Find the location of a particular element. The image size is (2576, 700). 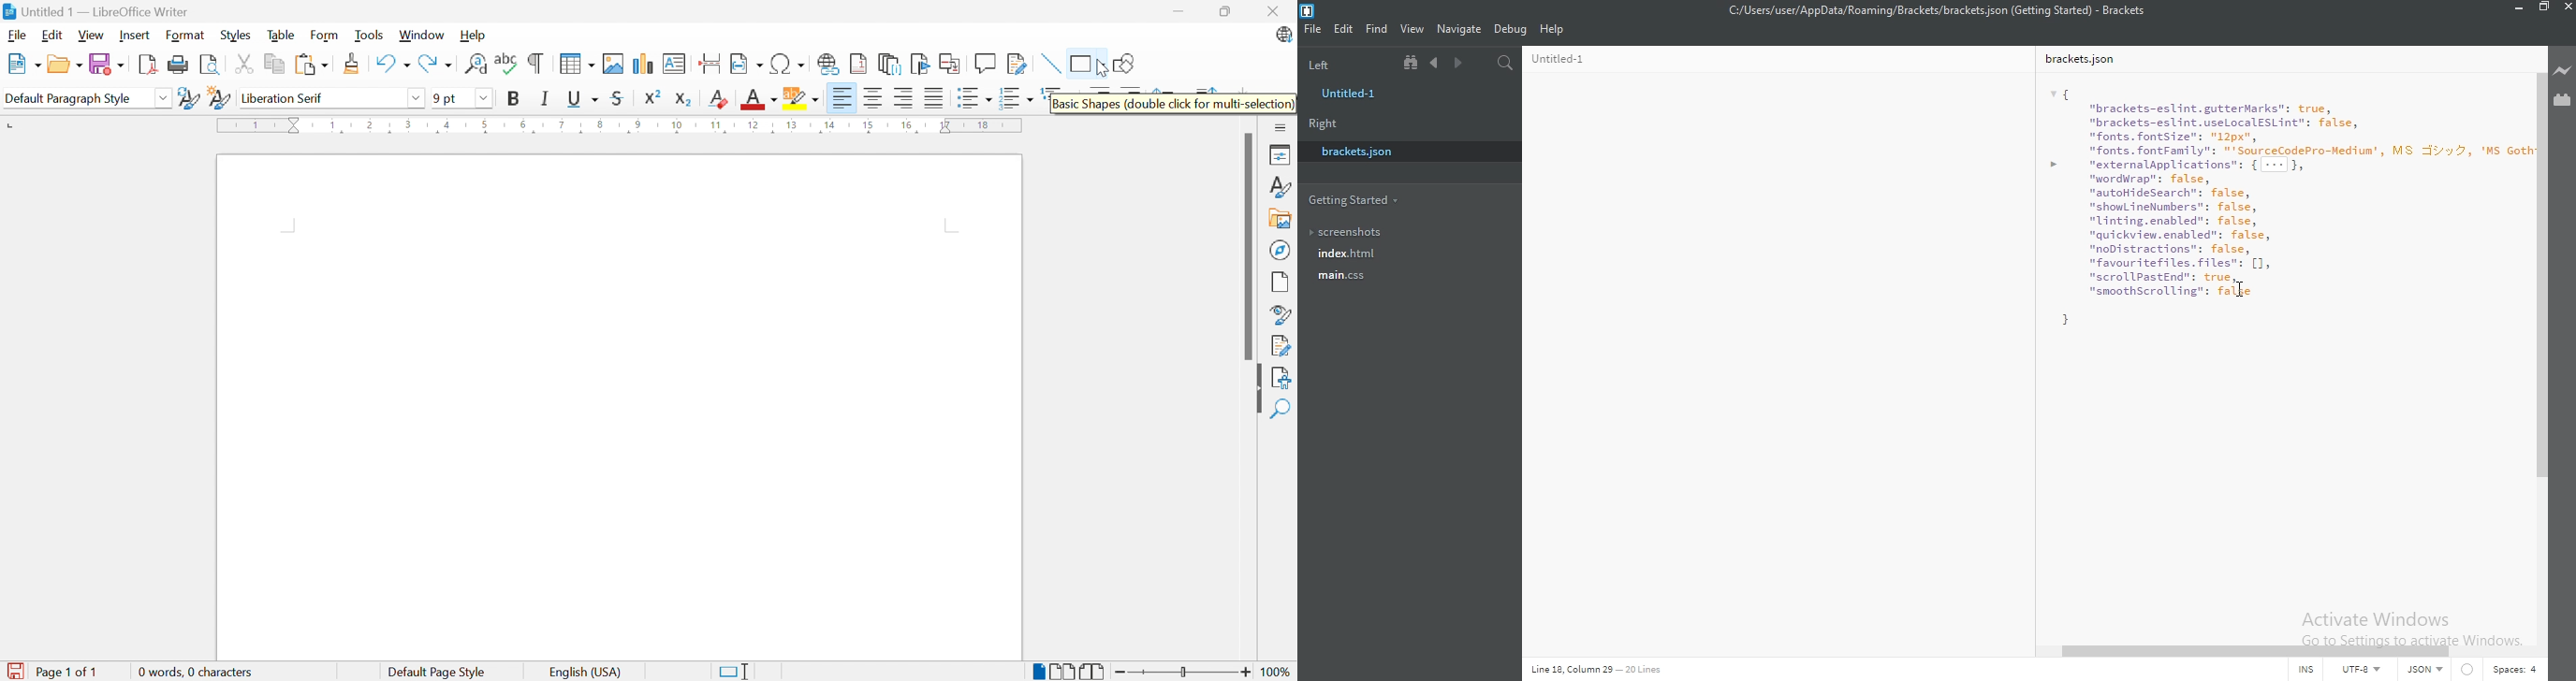

100% is located at coordinates (1278, 673).